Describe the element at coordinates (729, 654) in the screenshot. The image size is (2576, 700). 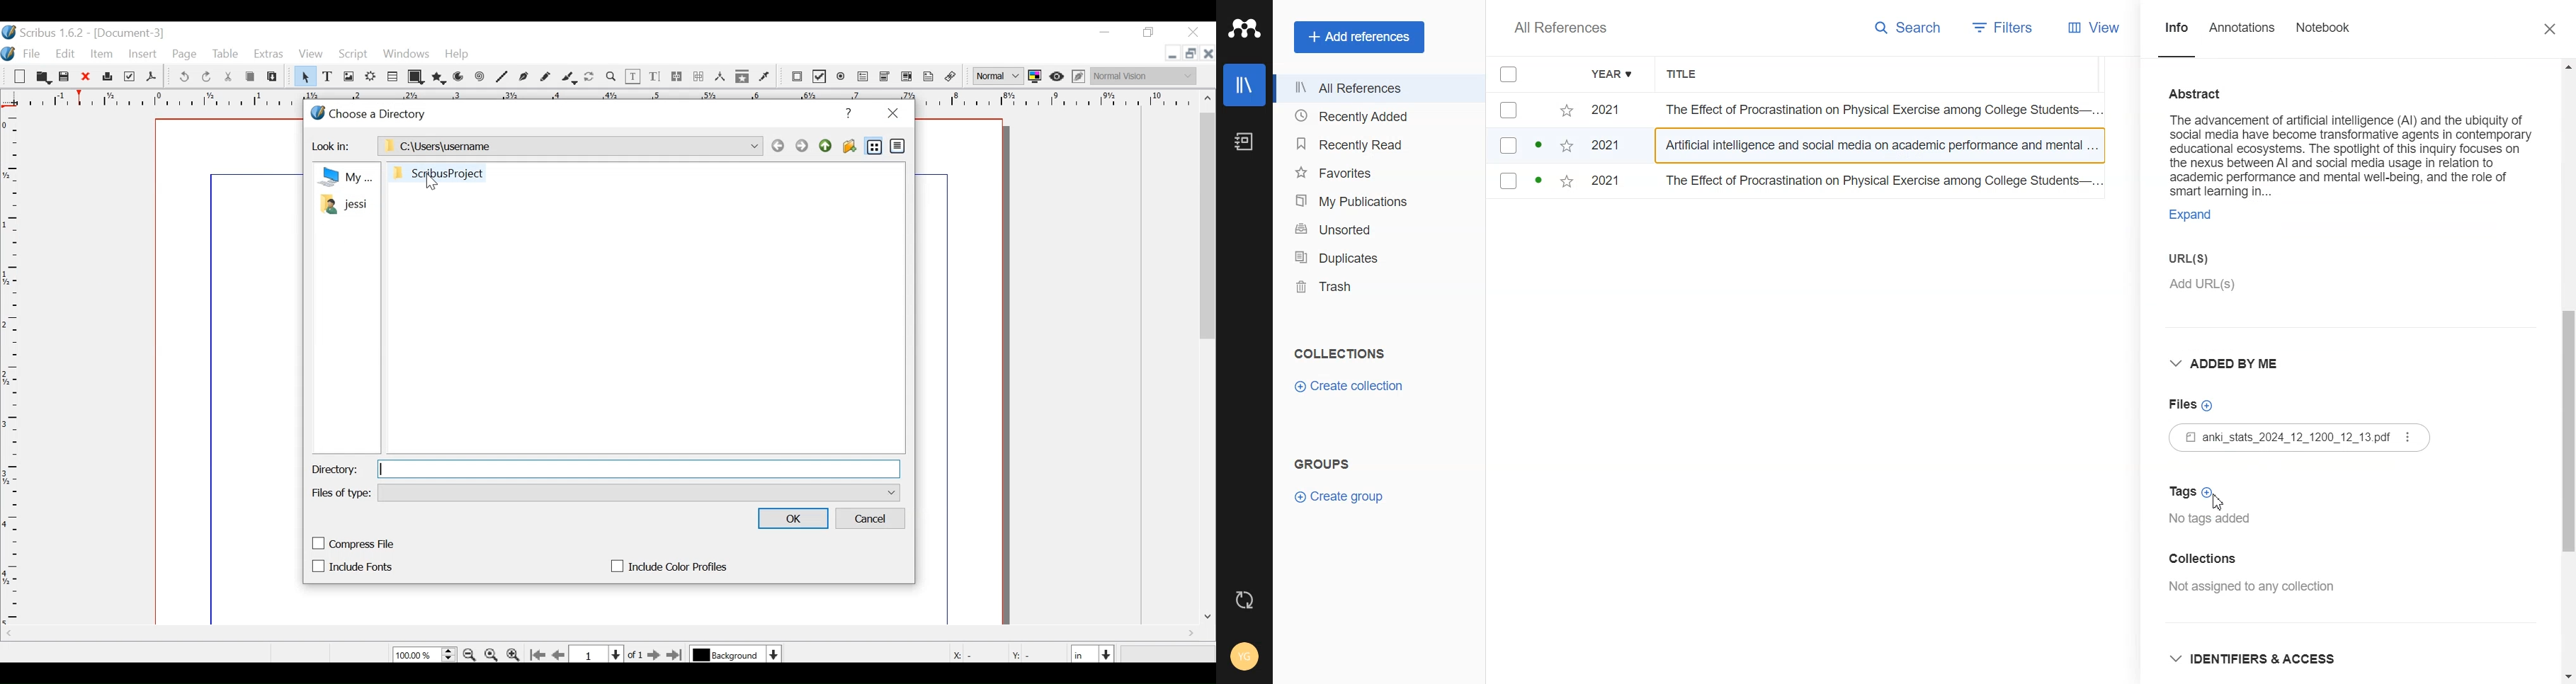
I see `Select the curent layer` at that location.